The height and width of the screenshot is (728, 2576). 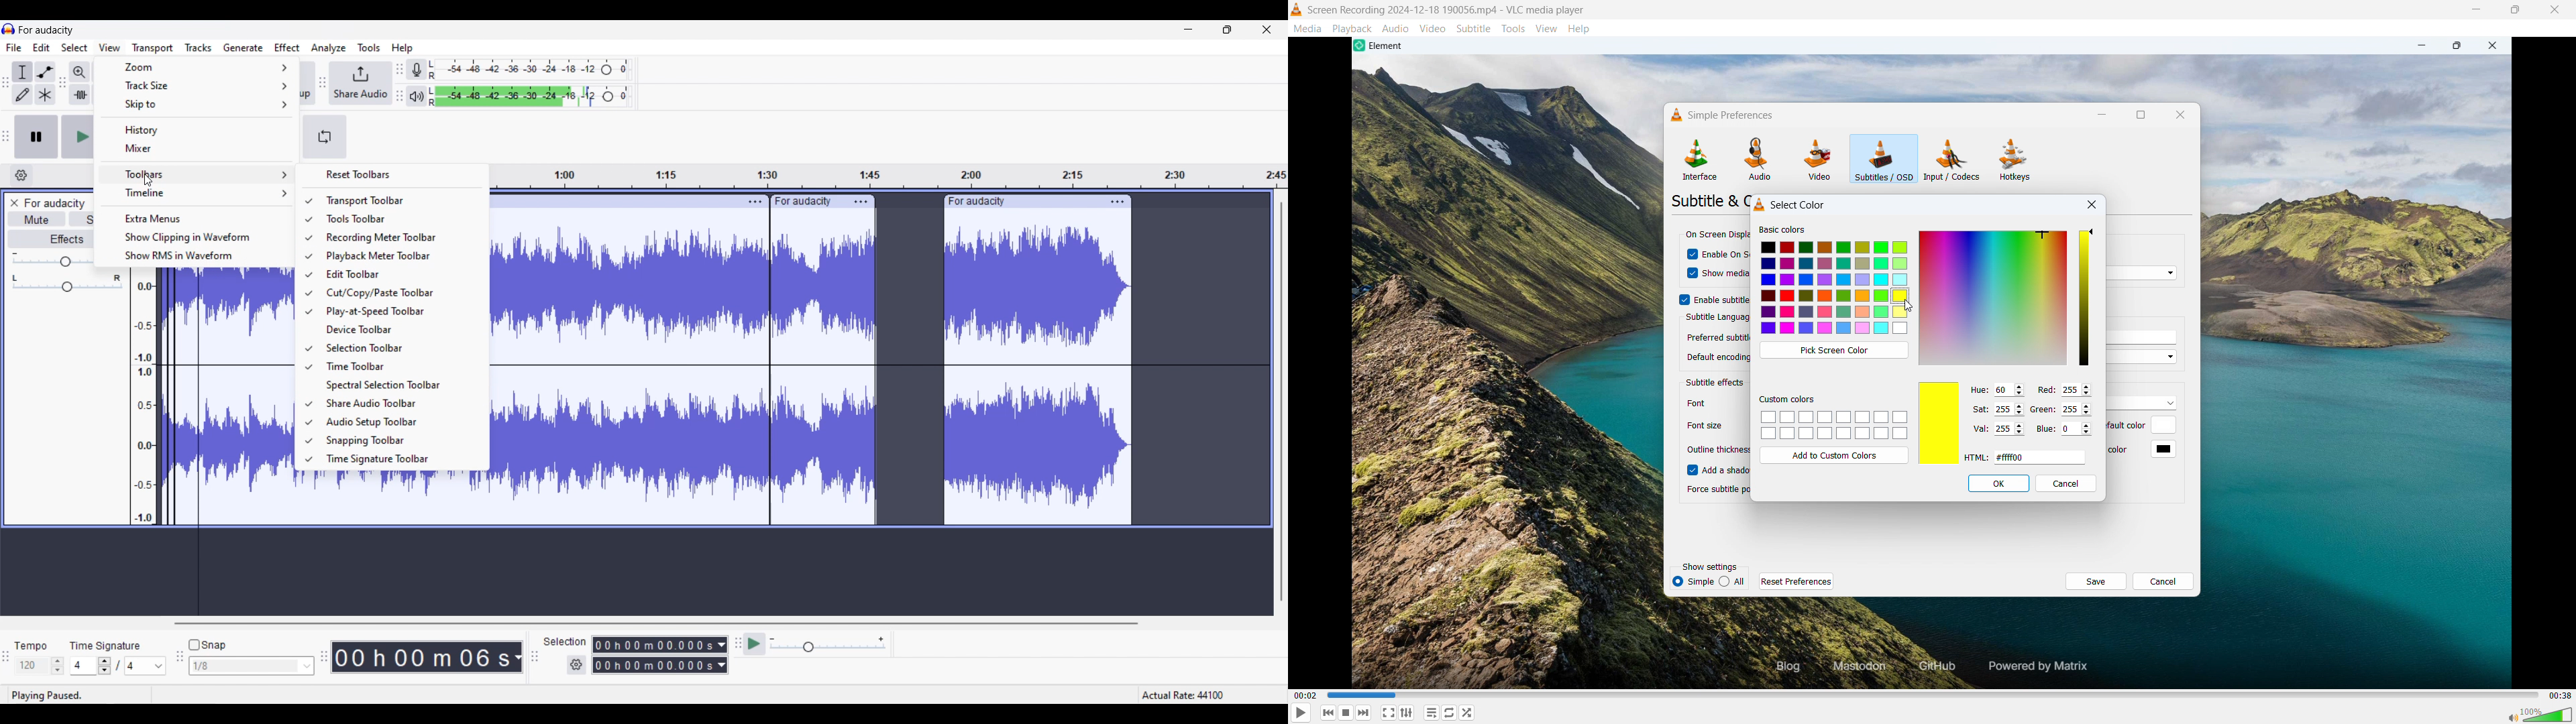 I want to click on minimise , so click(x=2475, y=10).